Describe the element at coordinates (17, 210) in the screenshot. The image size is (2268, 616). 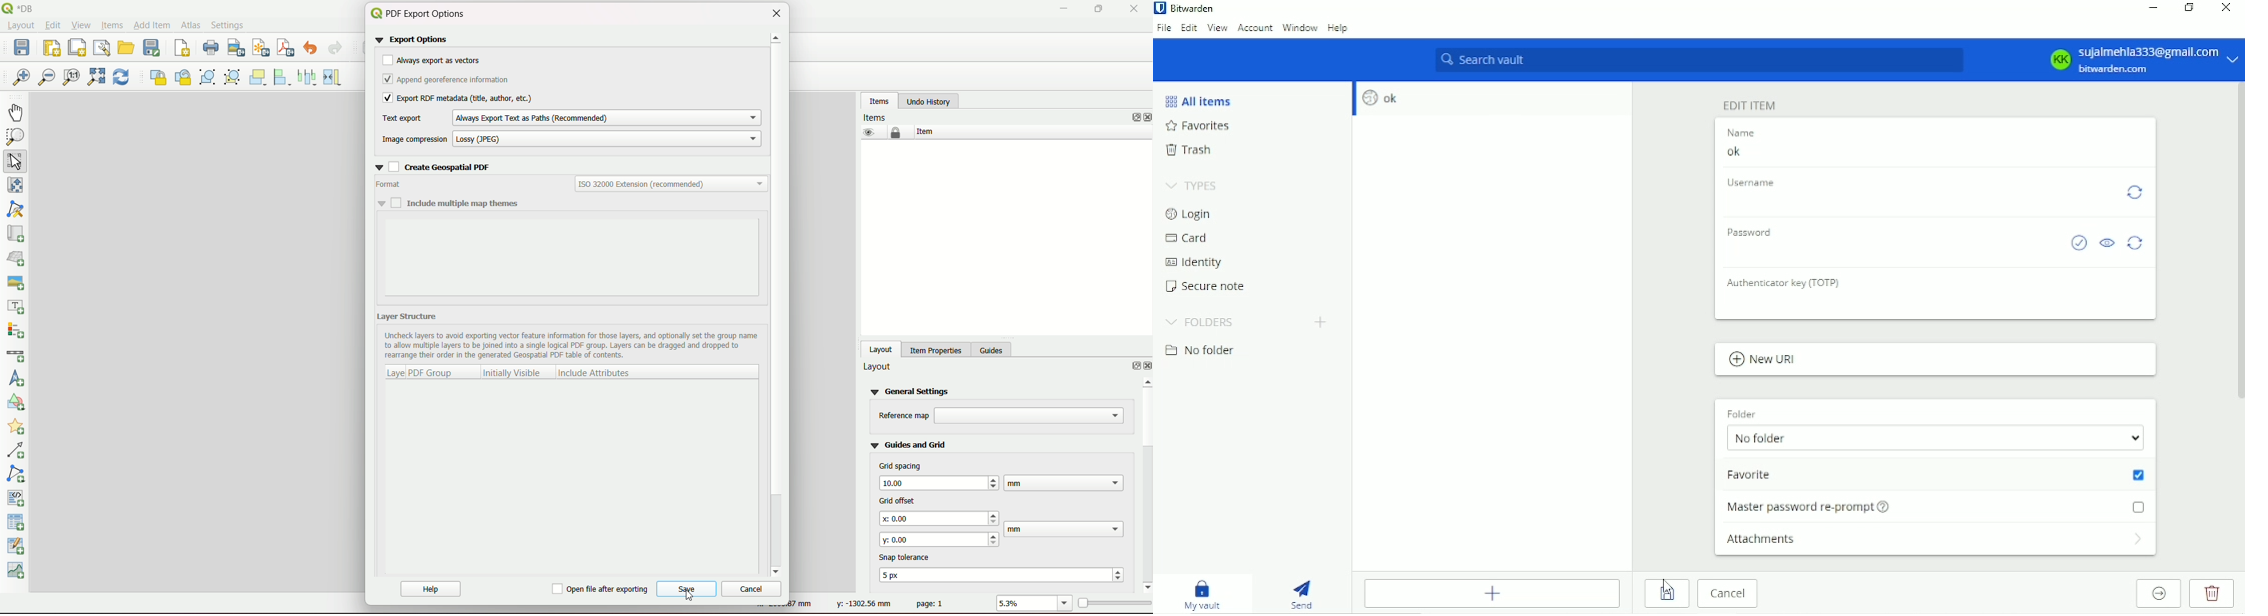
I see `edit nodes` at that location.